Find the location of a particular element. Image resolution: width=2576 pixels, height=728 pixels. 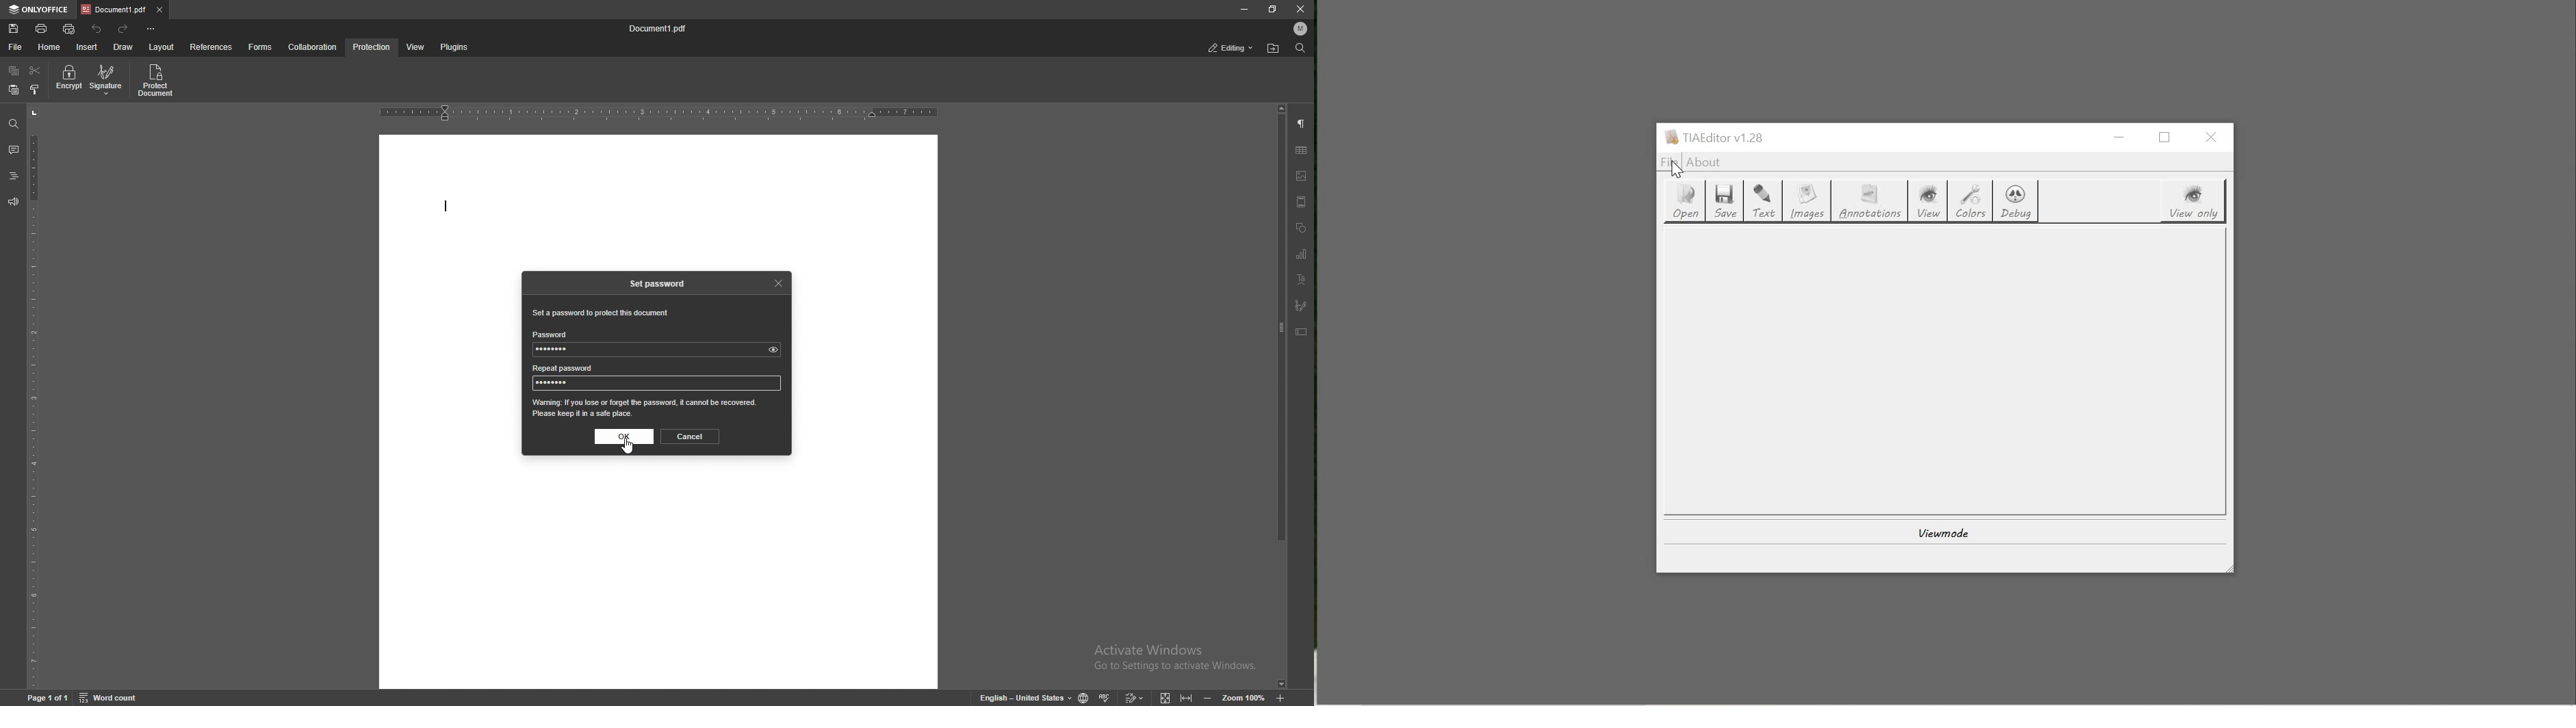

shapes is located at coordinates (1301, 228).